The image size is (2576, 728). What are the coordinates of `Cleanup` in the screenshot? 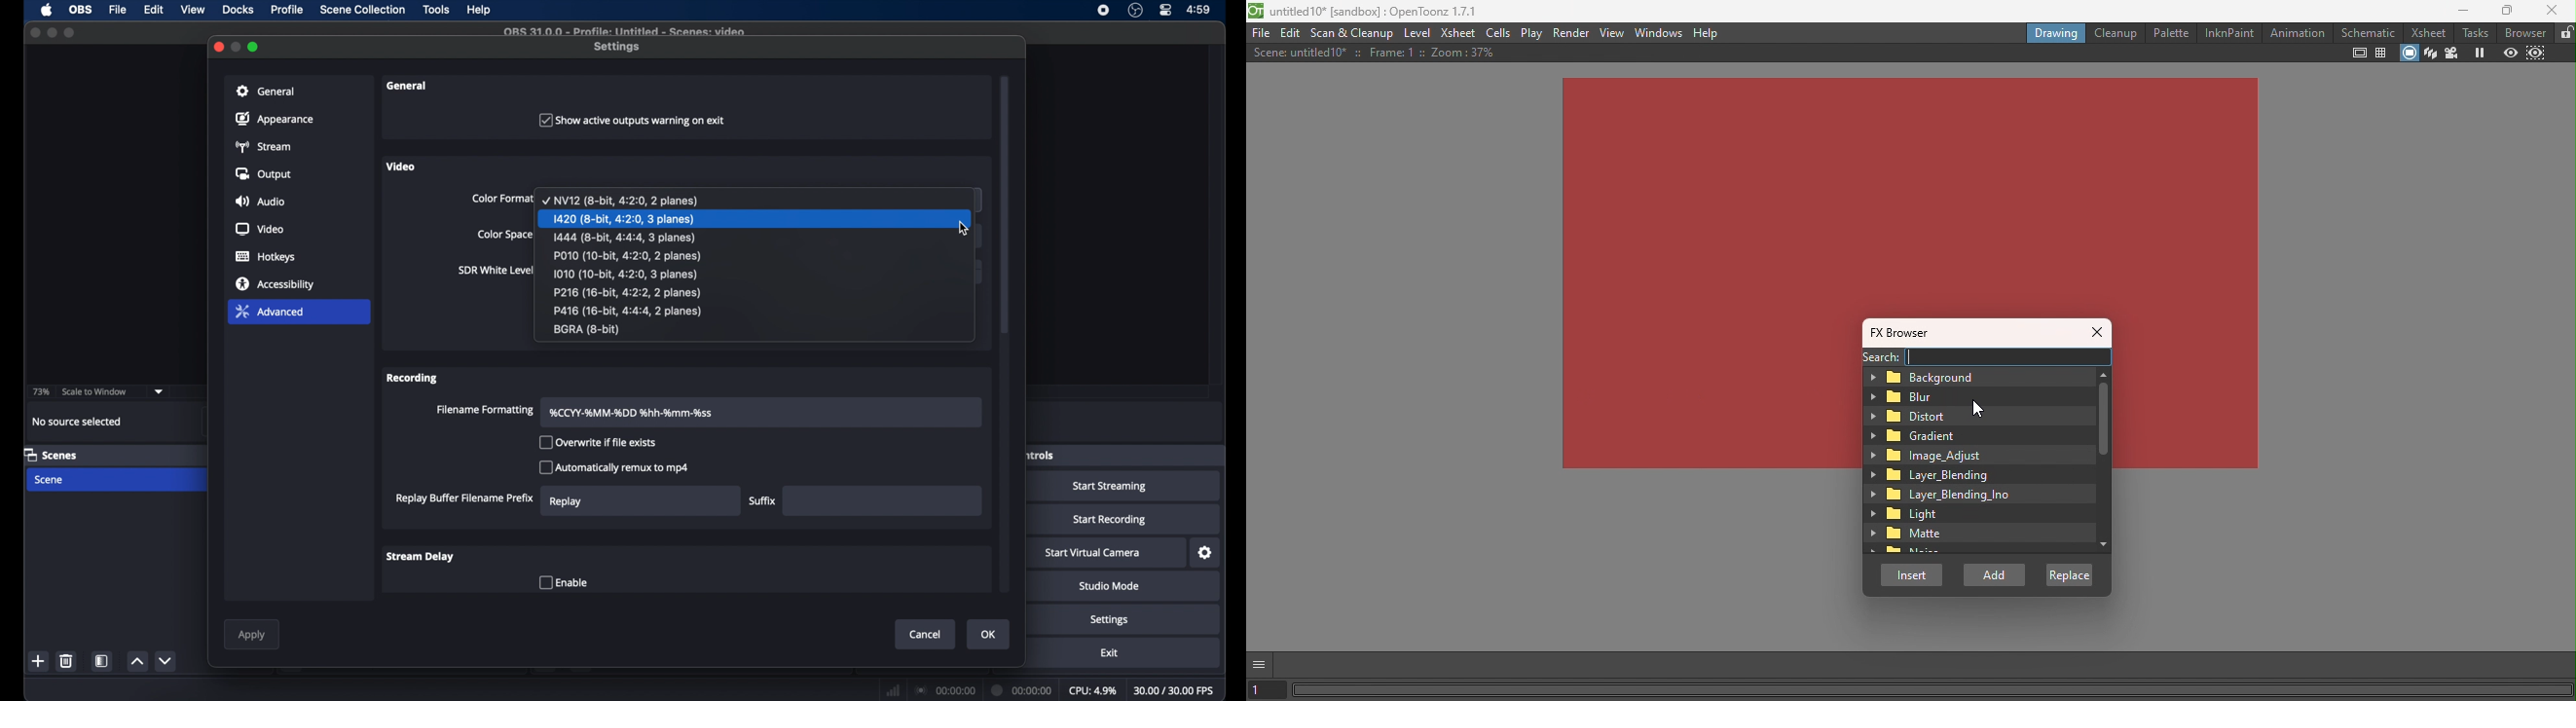 It's located at (2115, 32).